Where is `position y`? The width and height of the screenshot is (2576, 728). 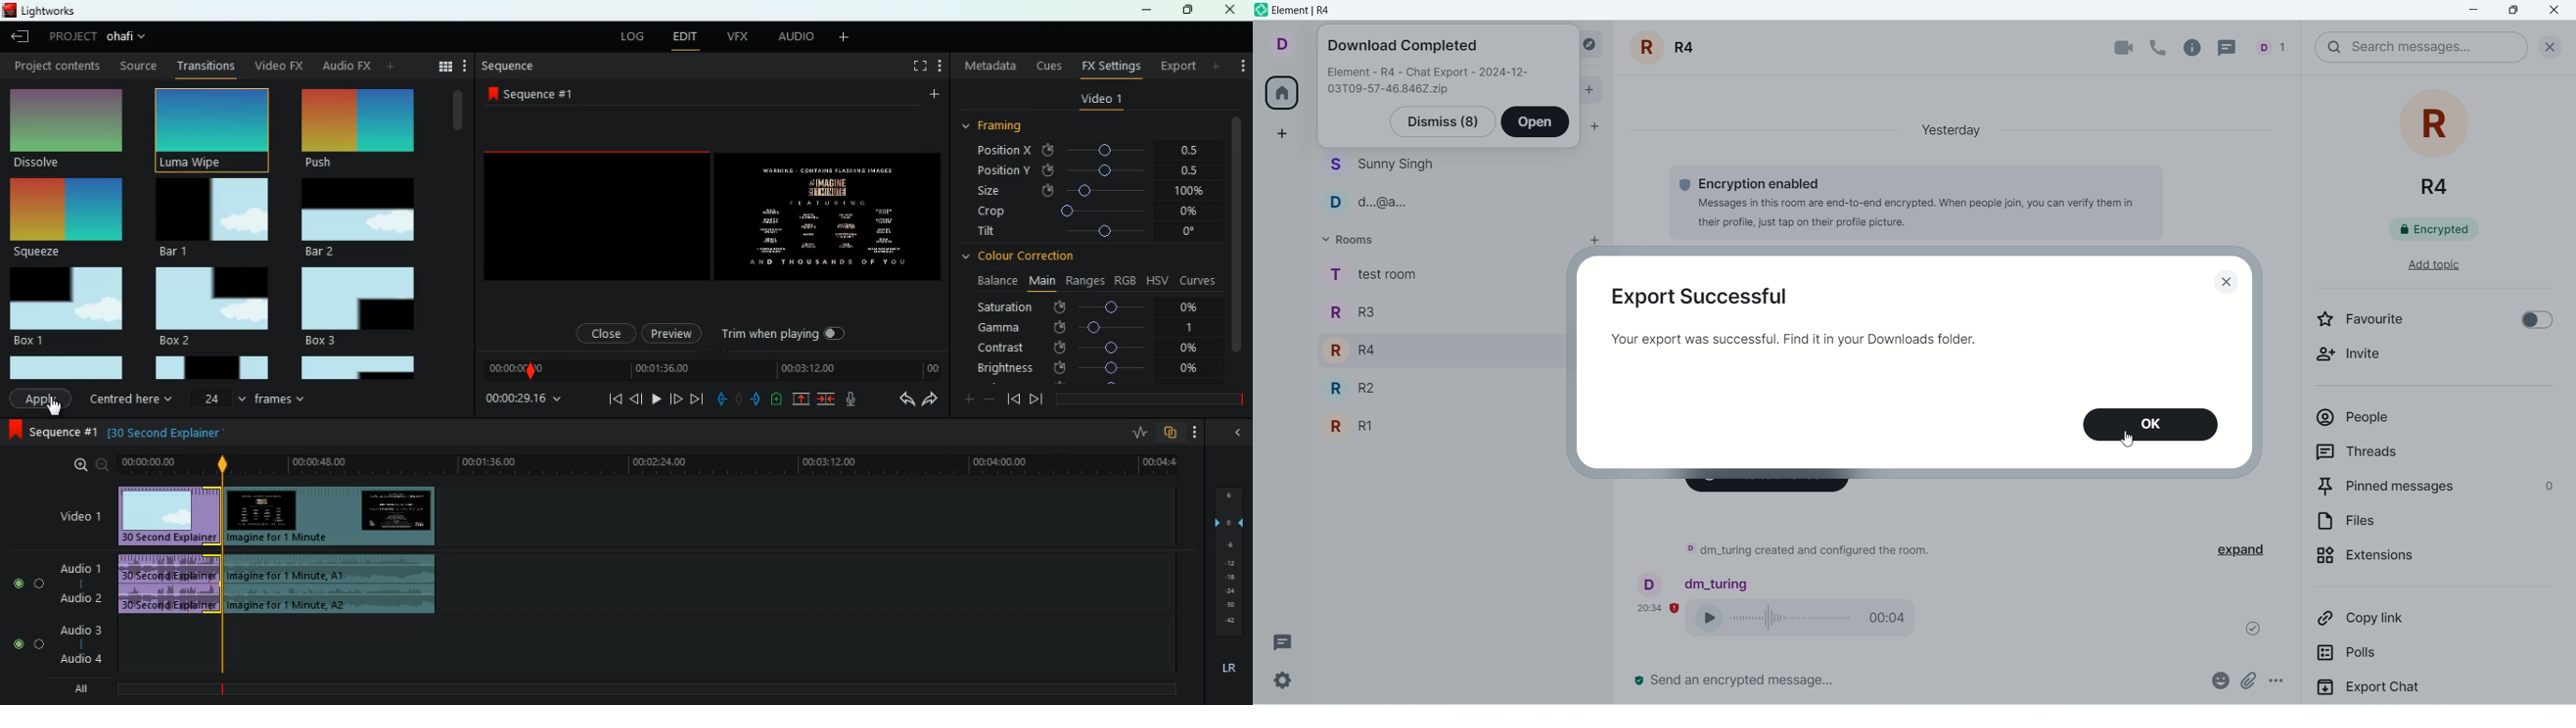
position y is located at coordinates (1097, 169).